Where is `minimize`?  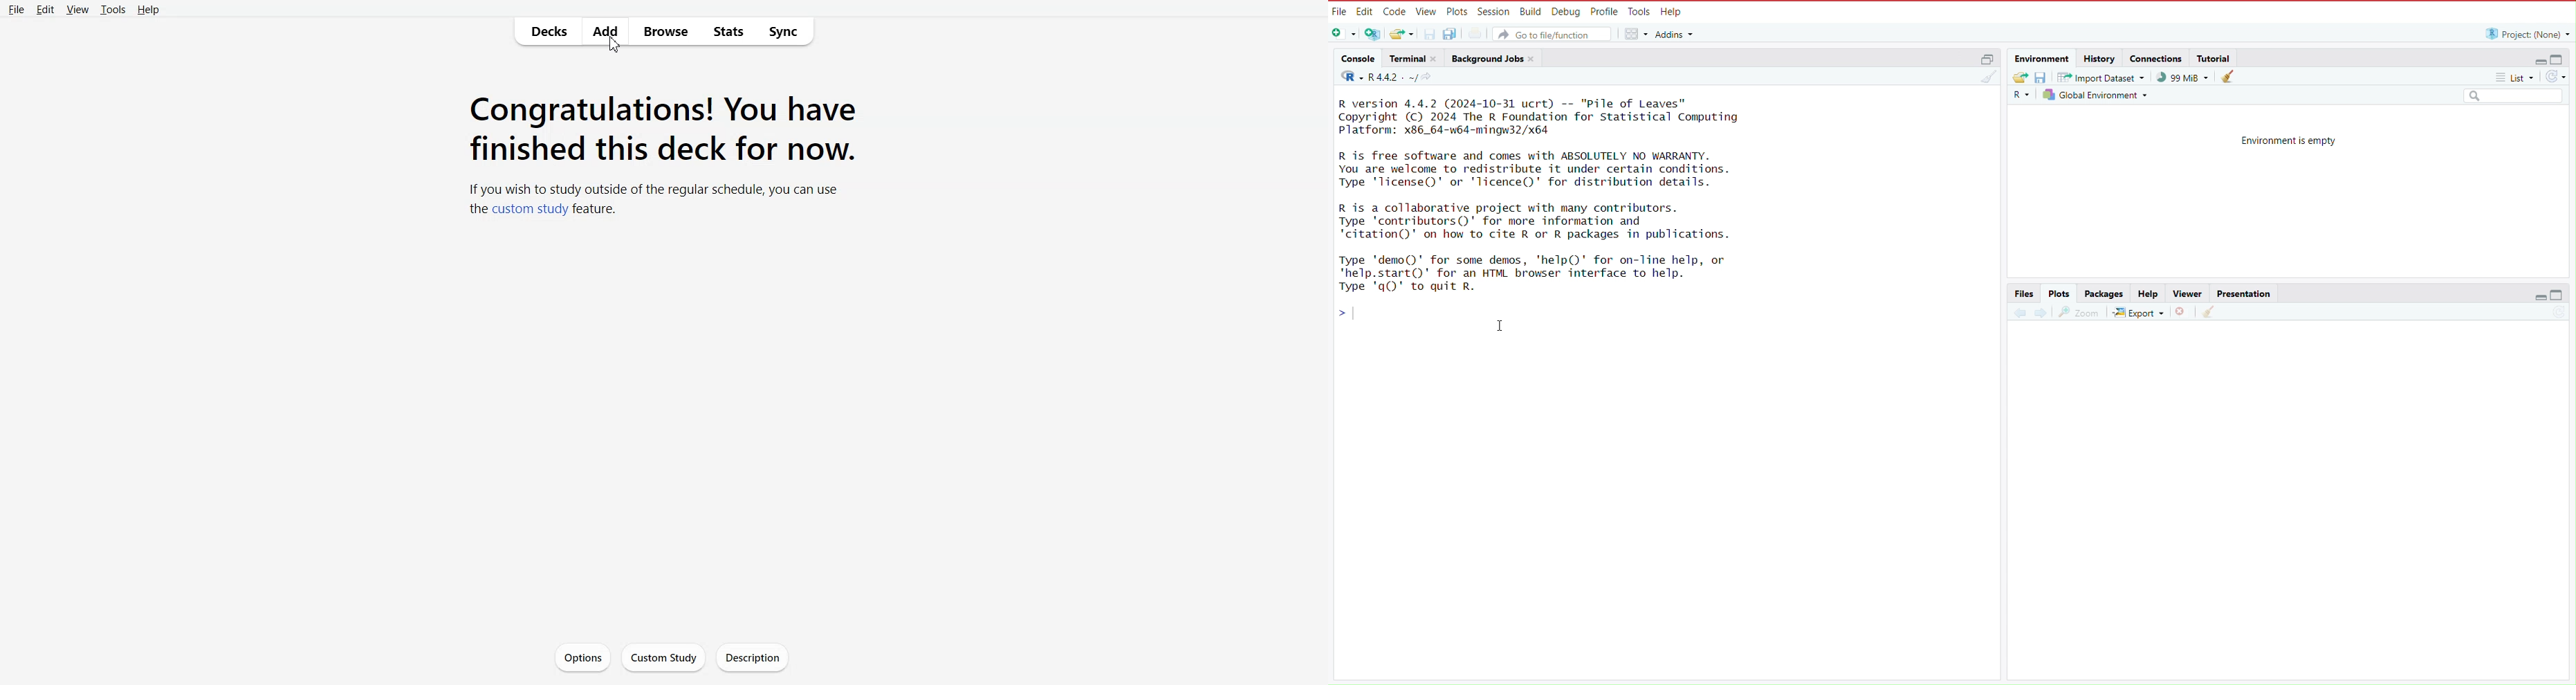
minimize is located at coordinates (2536, 58).